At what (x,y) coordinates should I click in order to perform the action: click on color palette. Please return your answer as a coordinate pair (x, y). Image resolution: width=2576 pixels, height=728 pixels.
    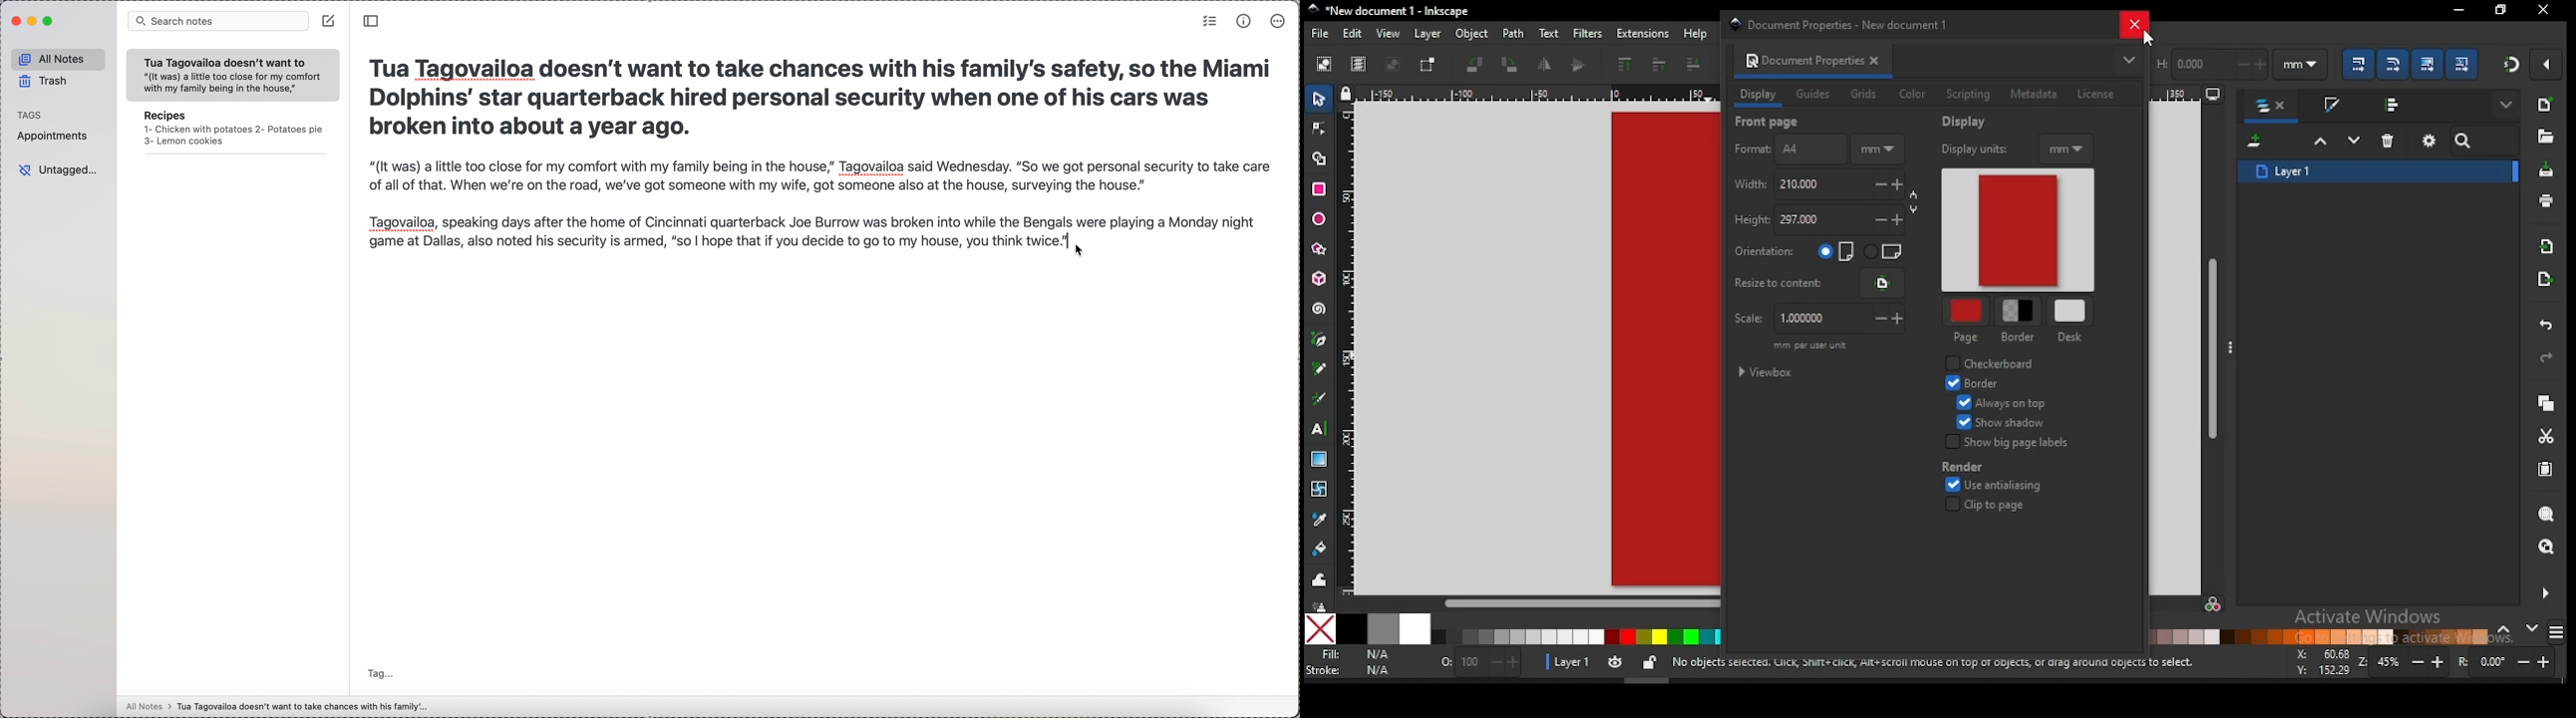
    Looking at the image, I should click on (2320, 636).